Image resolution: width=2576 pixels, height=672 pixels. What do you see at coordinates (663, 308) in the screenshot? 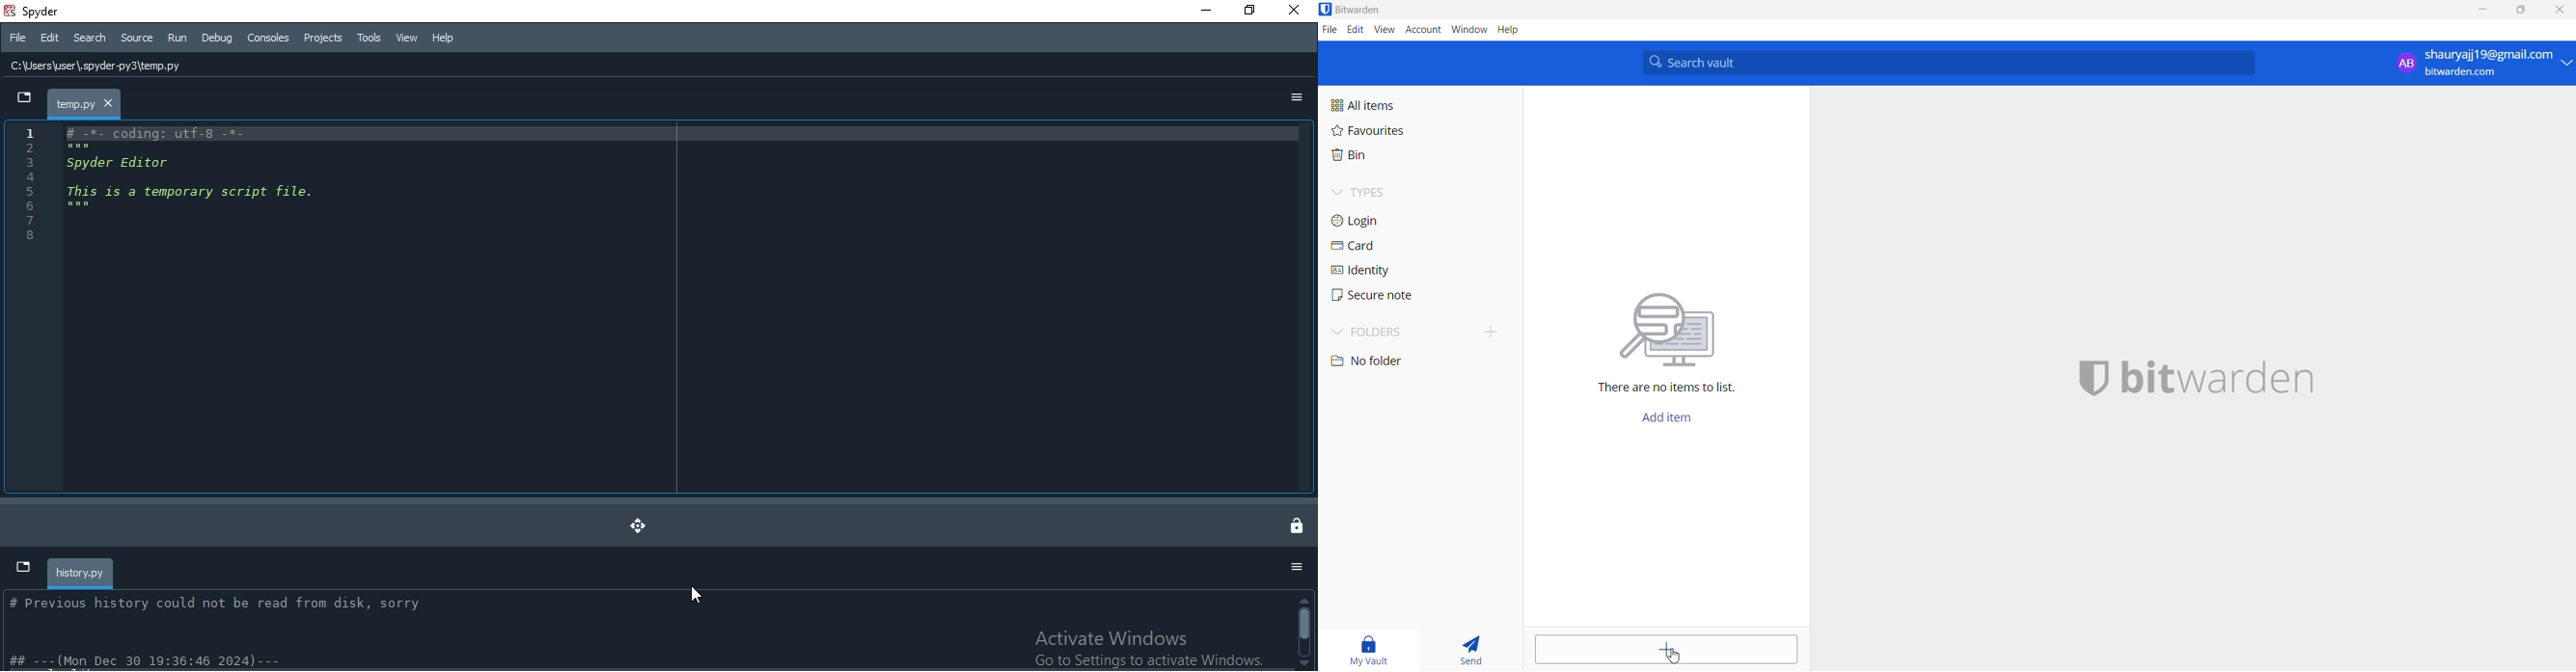
I see `IDE` at bounding box center [663, 308].